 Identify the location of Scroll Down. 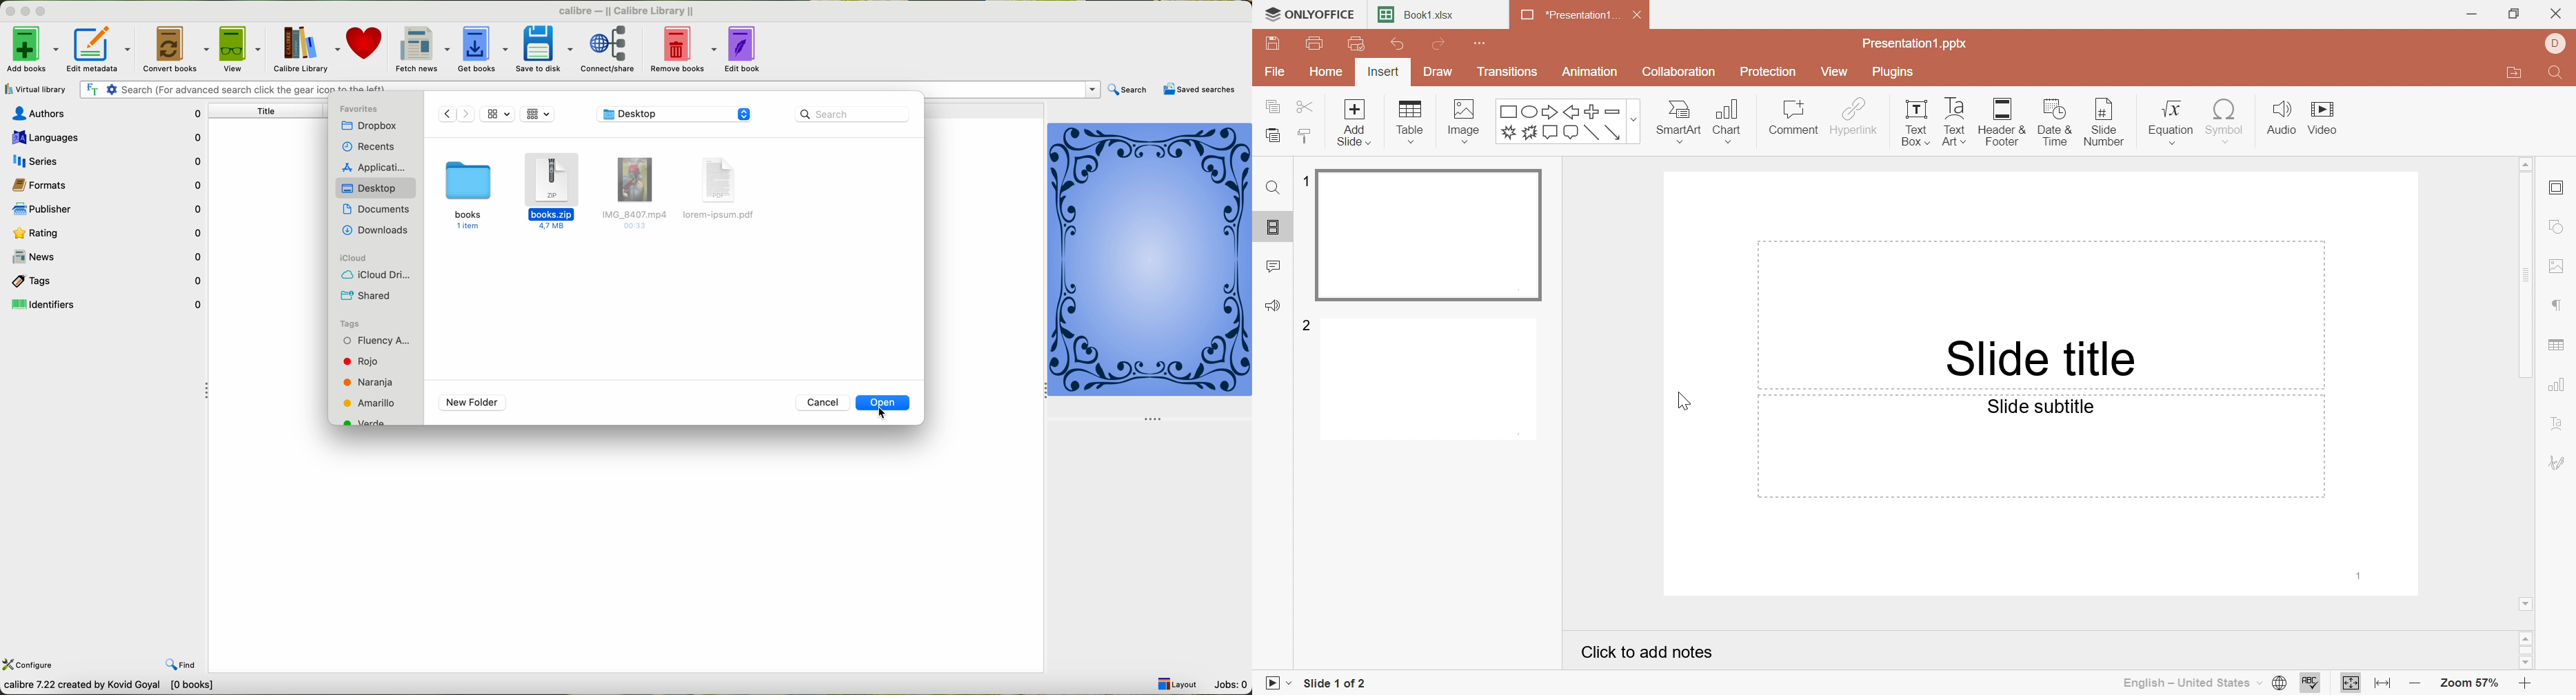
(2523, 661).